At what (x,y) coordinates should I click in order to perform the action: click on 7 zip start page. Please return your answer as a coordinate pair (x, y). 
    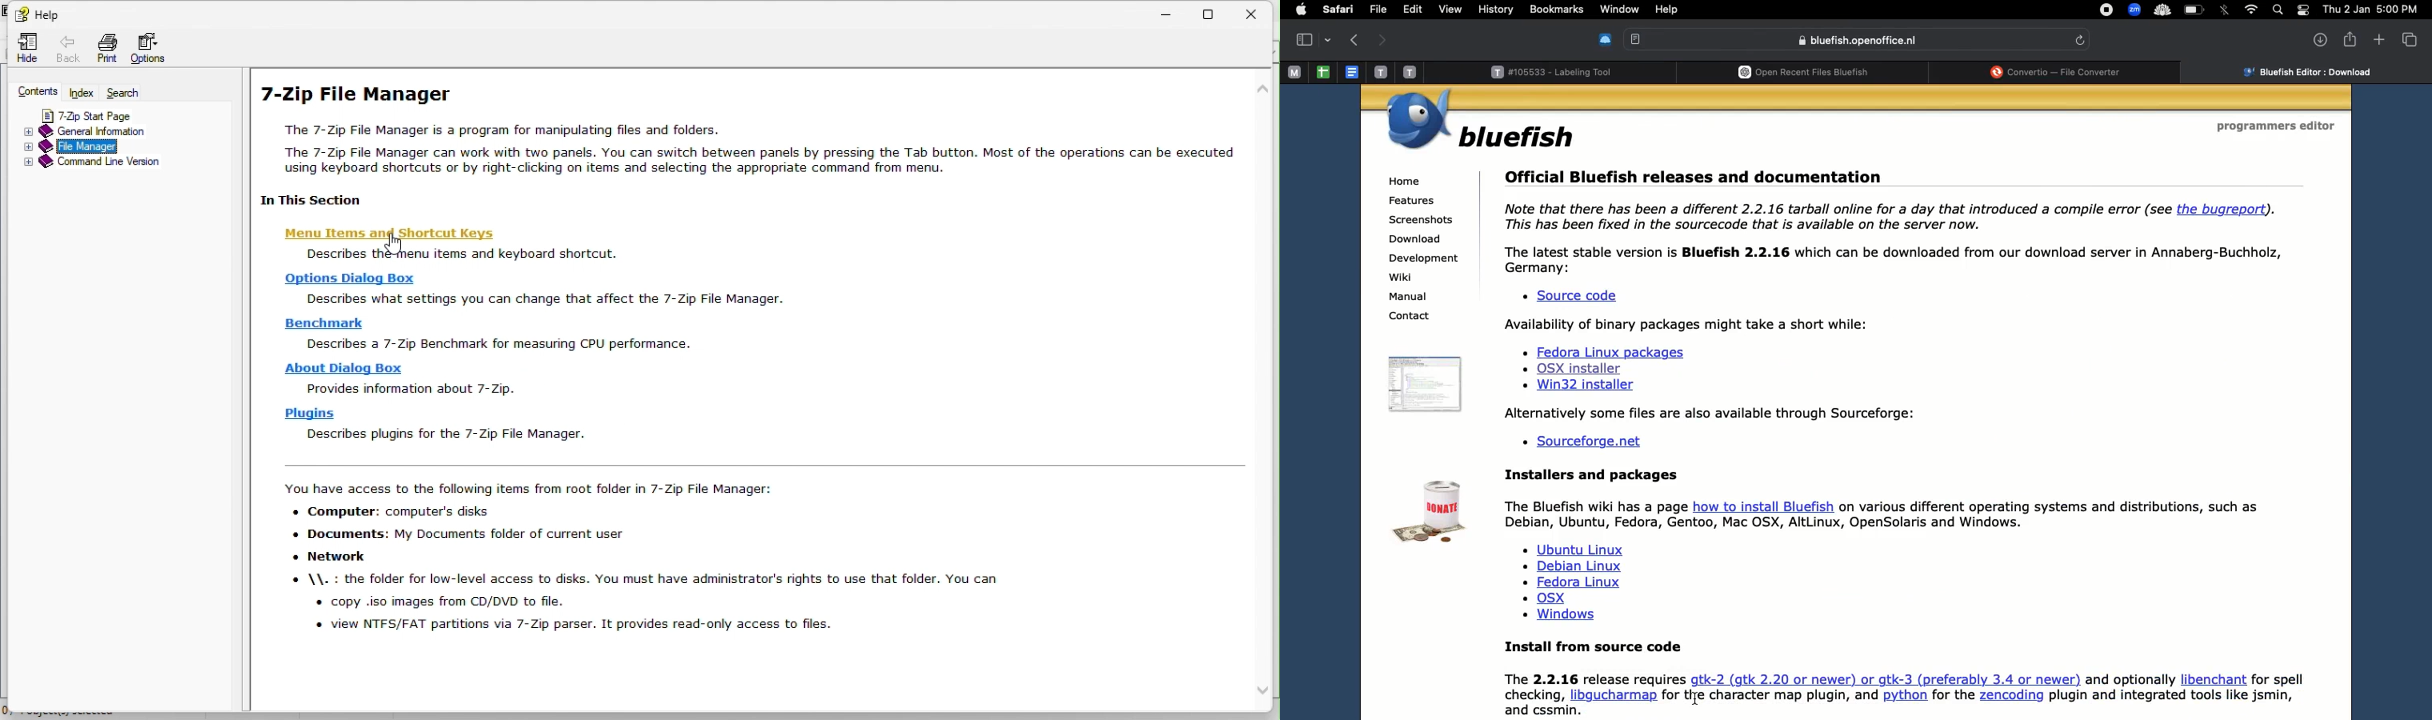
    Looking at the image, I should click on (107, 115).